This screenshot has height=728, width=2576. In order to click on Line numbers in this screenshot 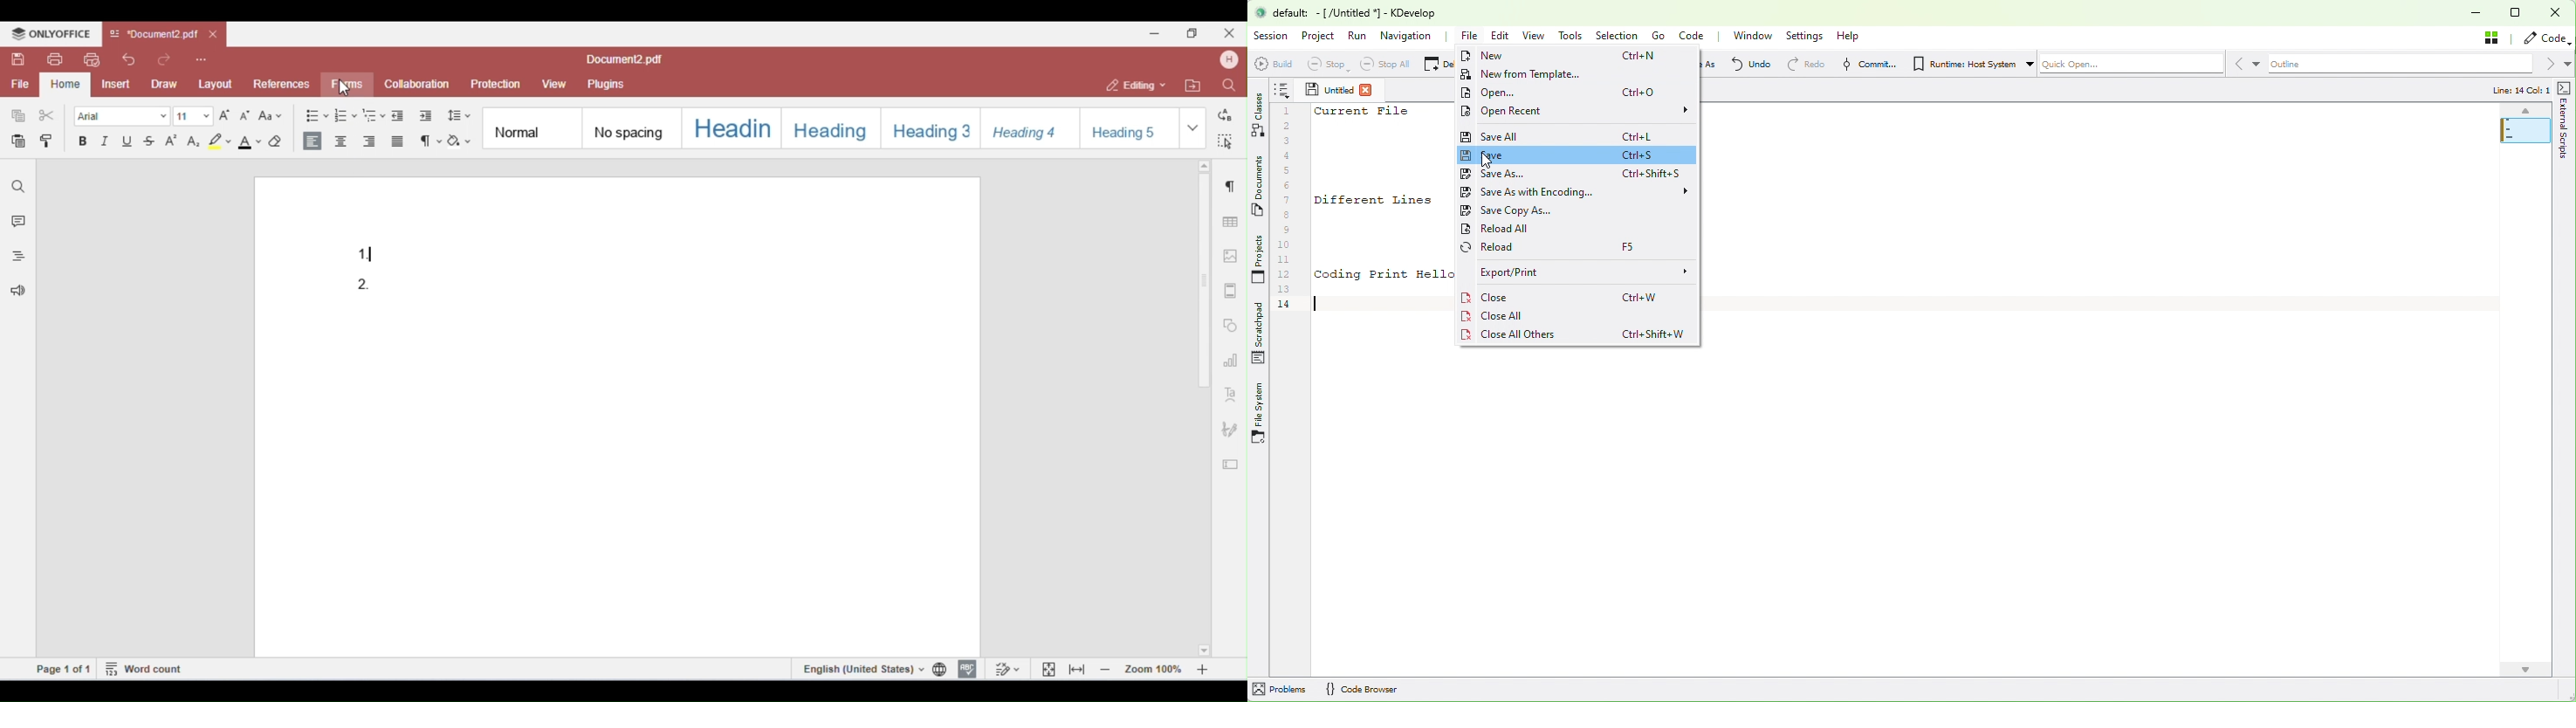, I will do `click(1288, 210)`.